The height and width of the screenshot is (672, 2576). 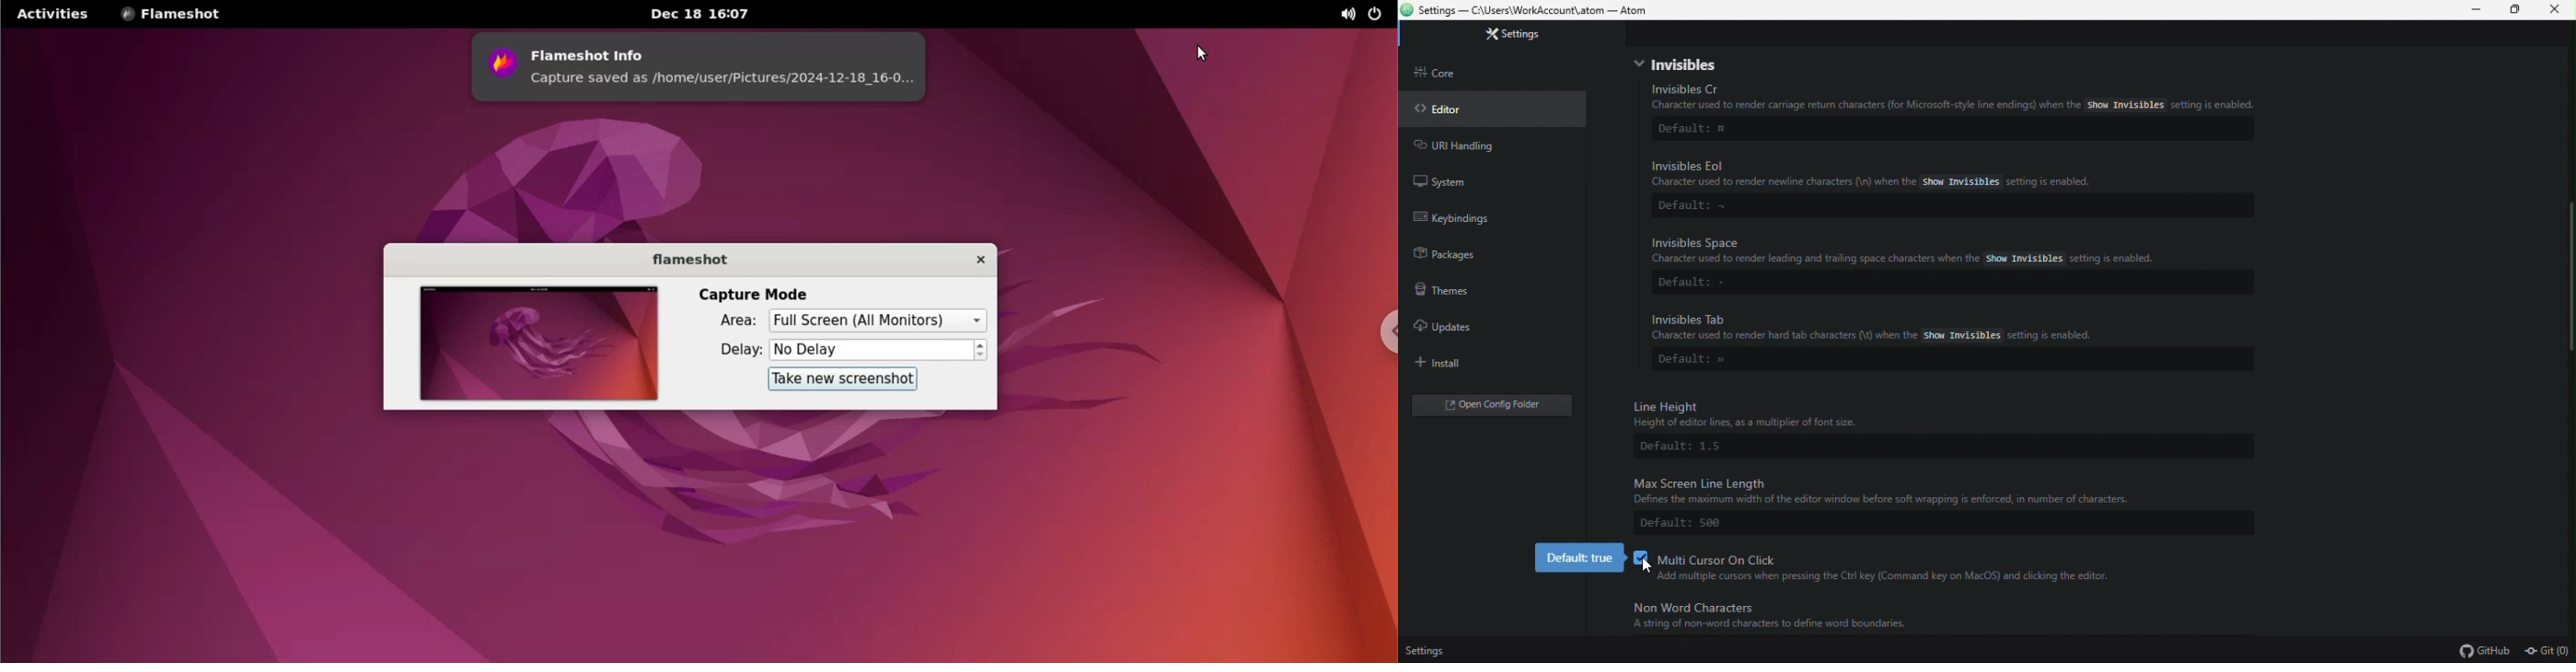 I want to click on ACTIVITIES, so click(x=52, y=14).